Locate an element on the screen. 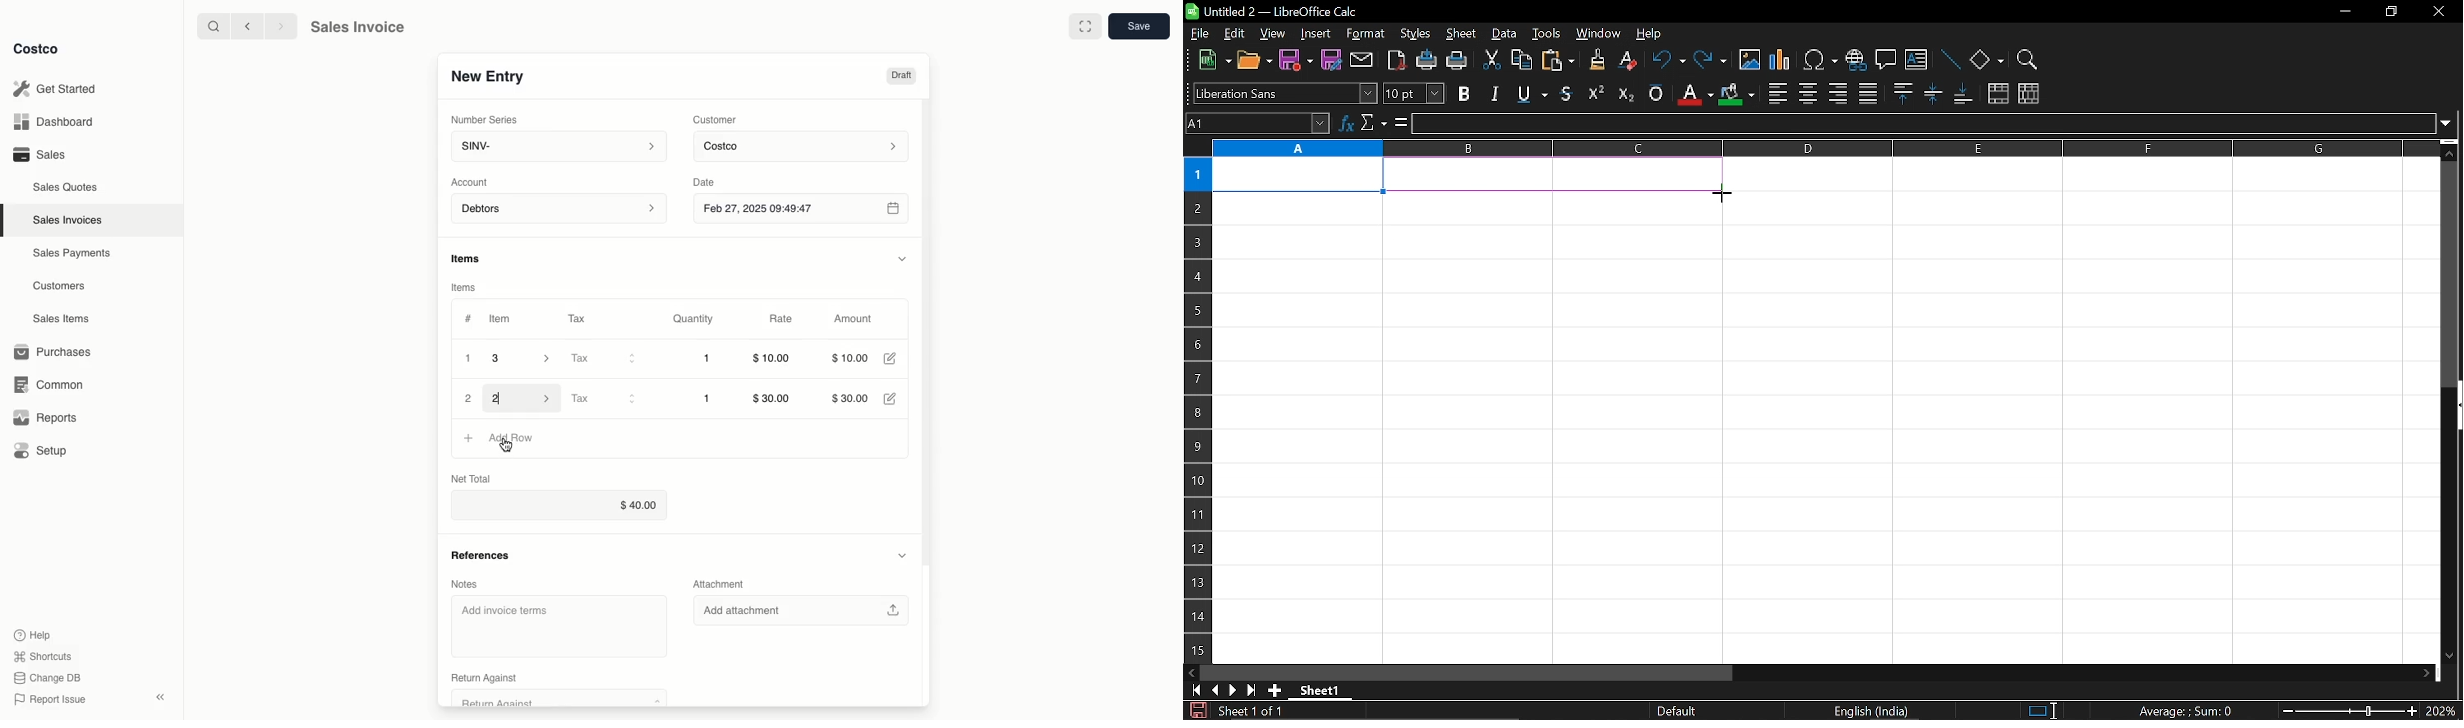 This screenshot has width=2464, height=728. horizontal scrollbar is located at coordinates (1467, 673).